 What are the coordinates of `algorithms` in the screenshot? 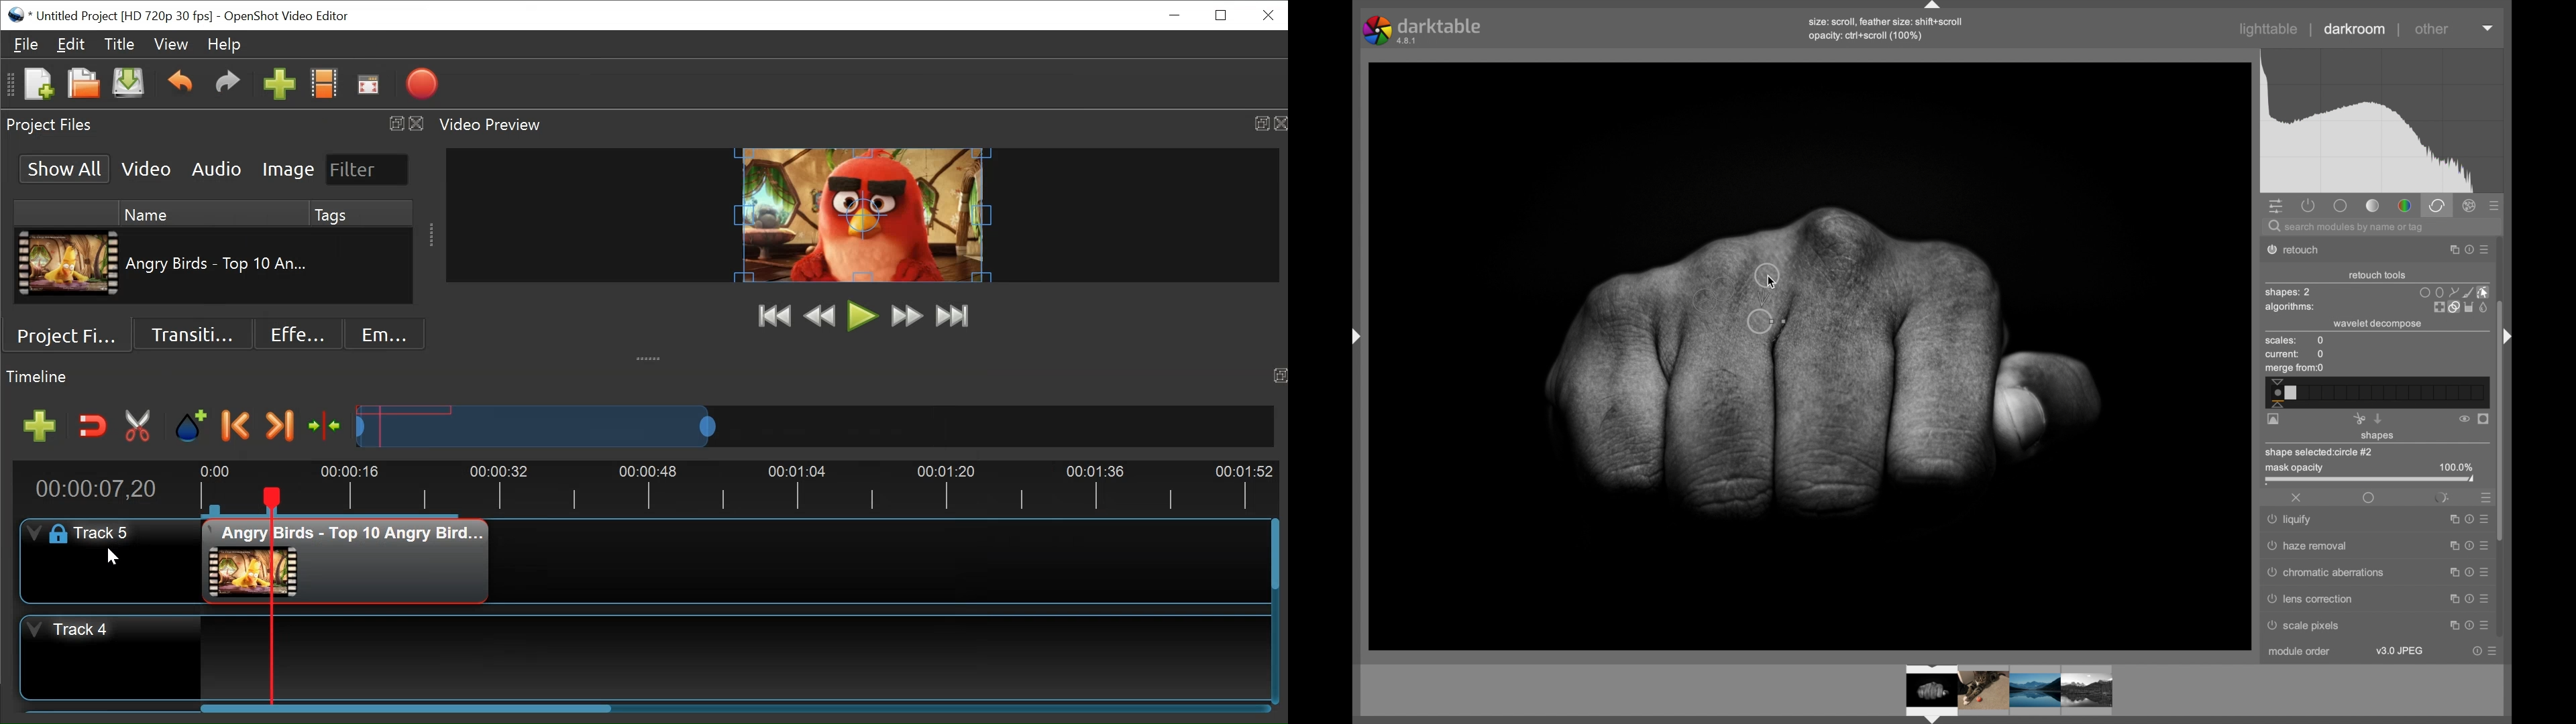 It's located at (2291, 308).